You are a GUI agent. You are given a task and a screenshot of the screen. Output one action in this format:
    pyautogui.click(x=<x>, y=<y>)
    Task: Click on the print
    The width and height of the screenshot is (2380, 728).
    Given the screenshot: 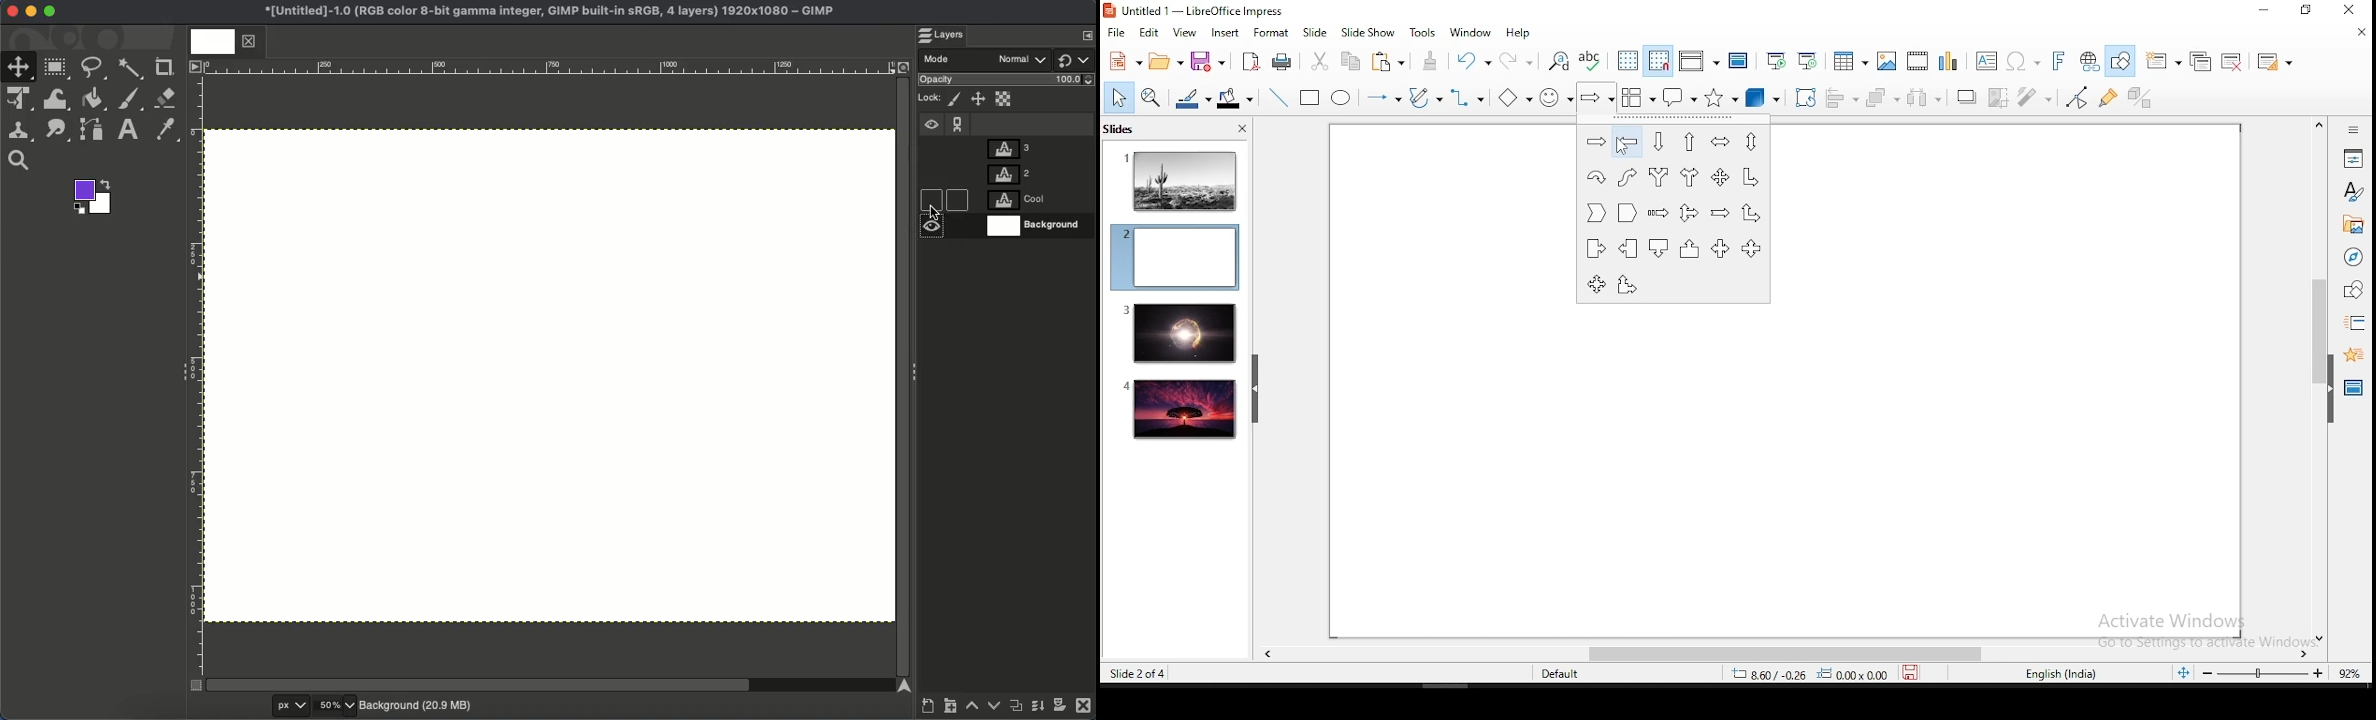 What is the action you would take?
    pyautogui.click(x=1284, y=61)
    